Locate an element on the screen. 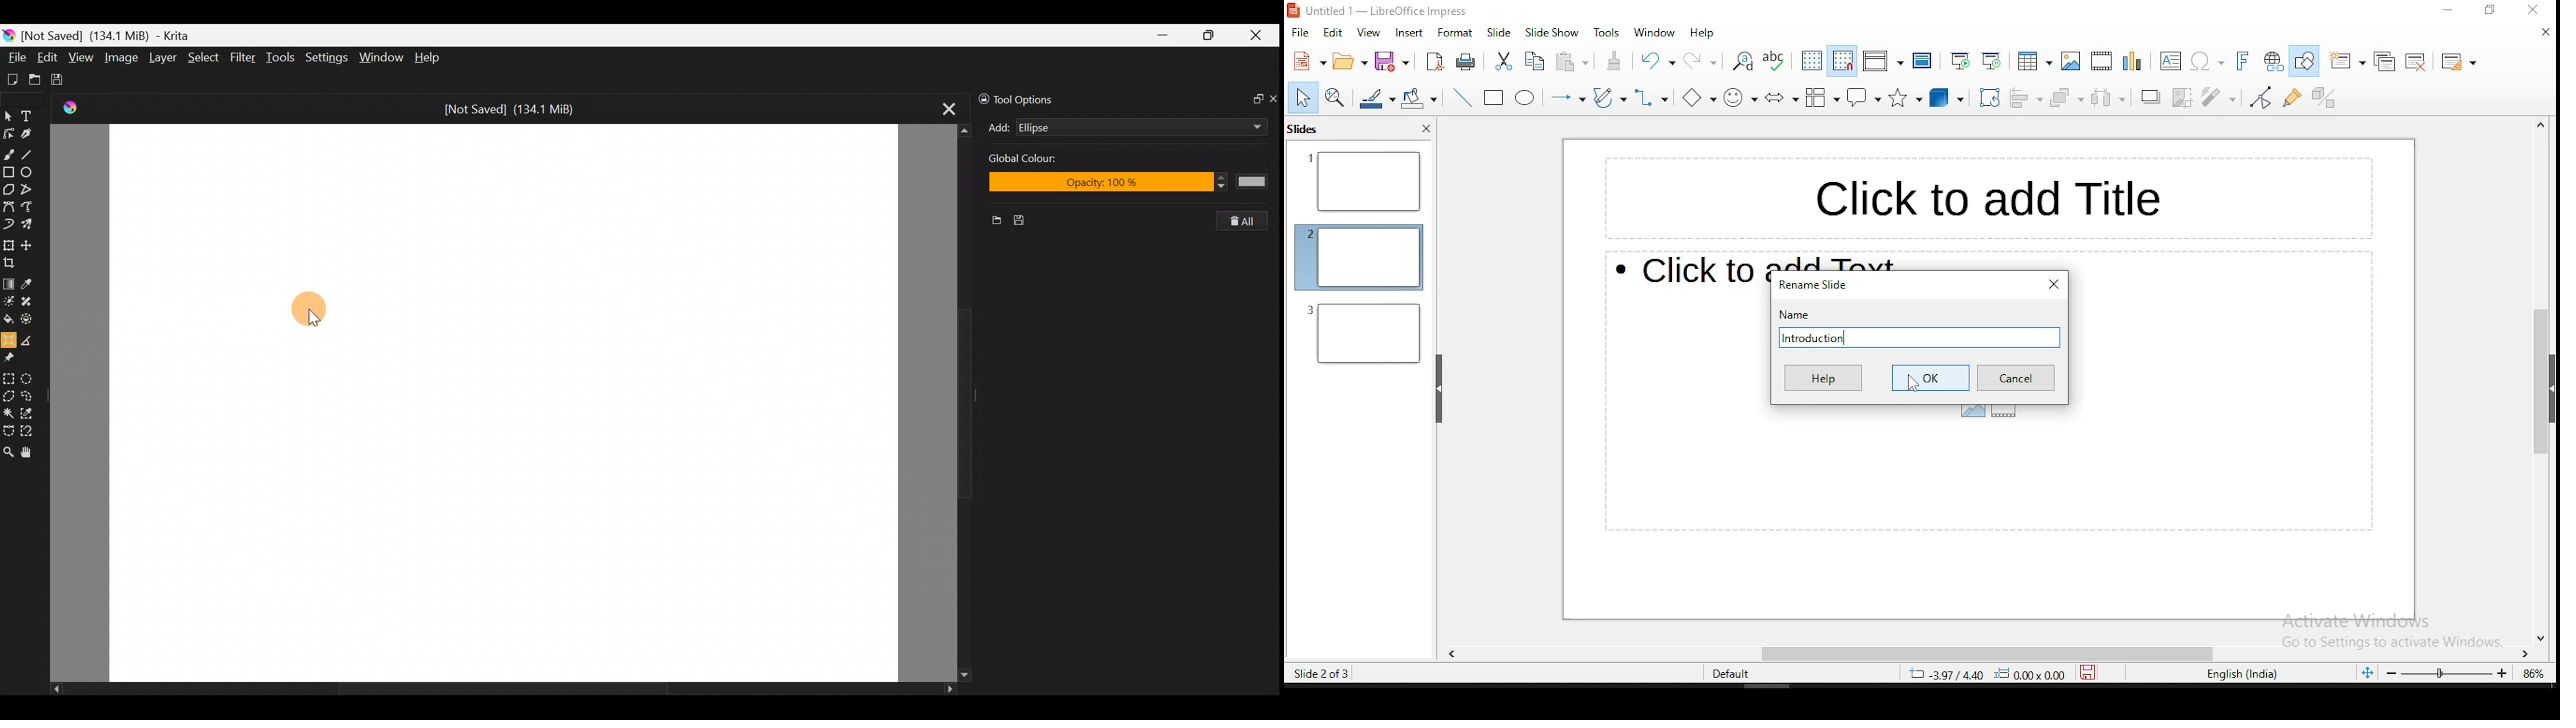 This screenshot has width=2576, height=728. restore is located at coordinates (2493, 11).